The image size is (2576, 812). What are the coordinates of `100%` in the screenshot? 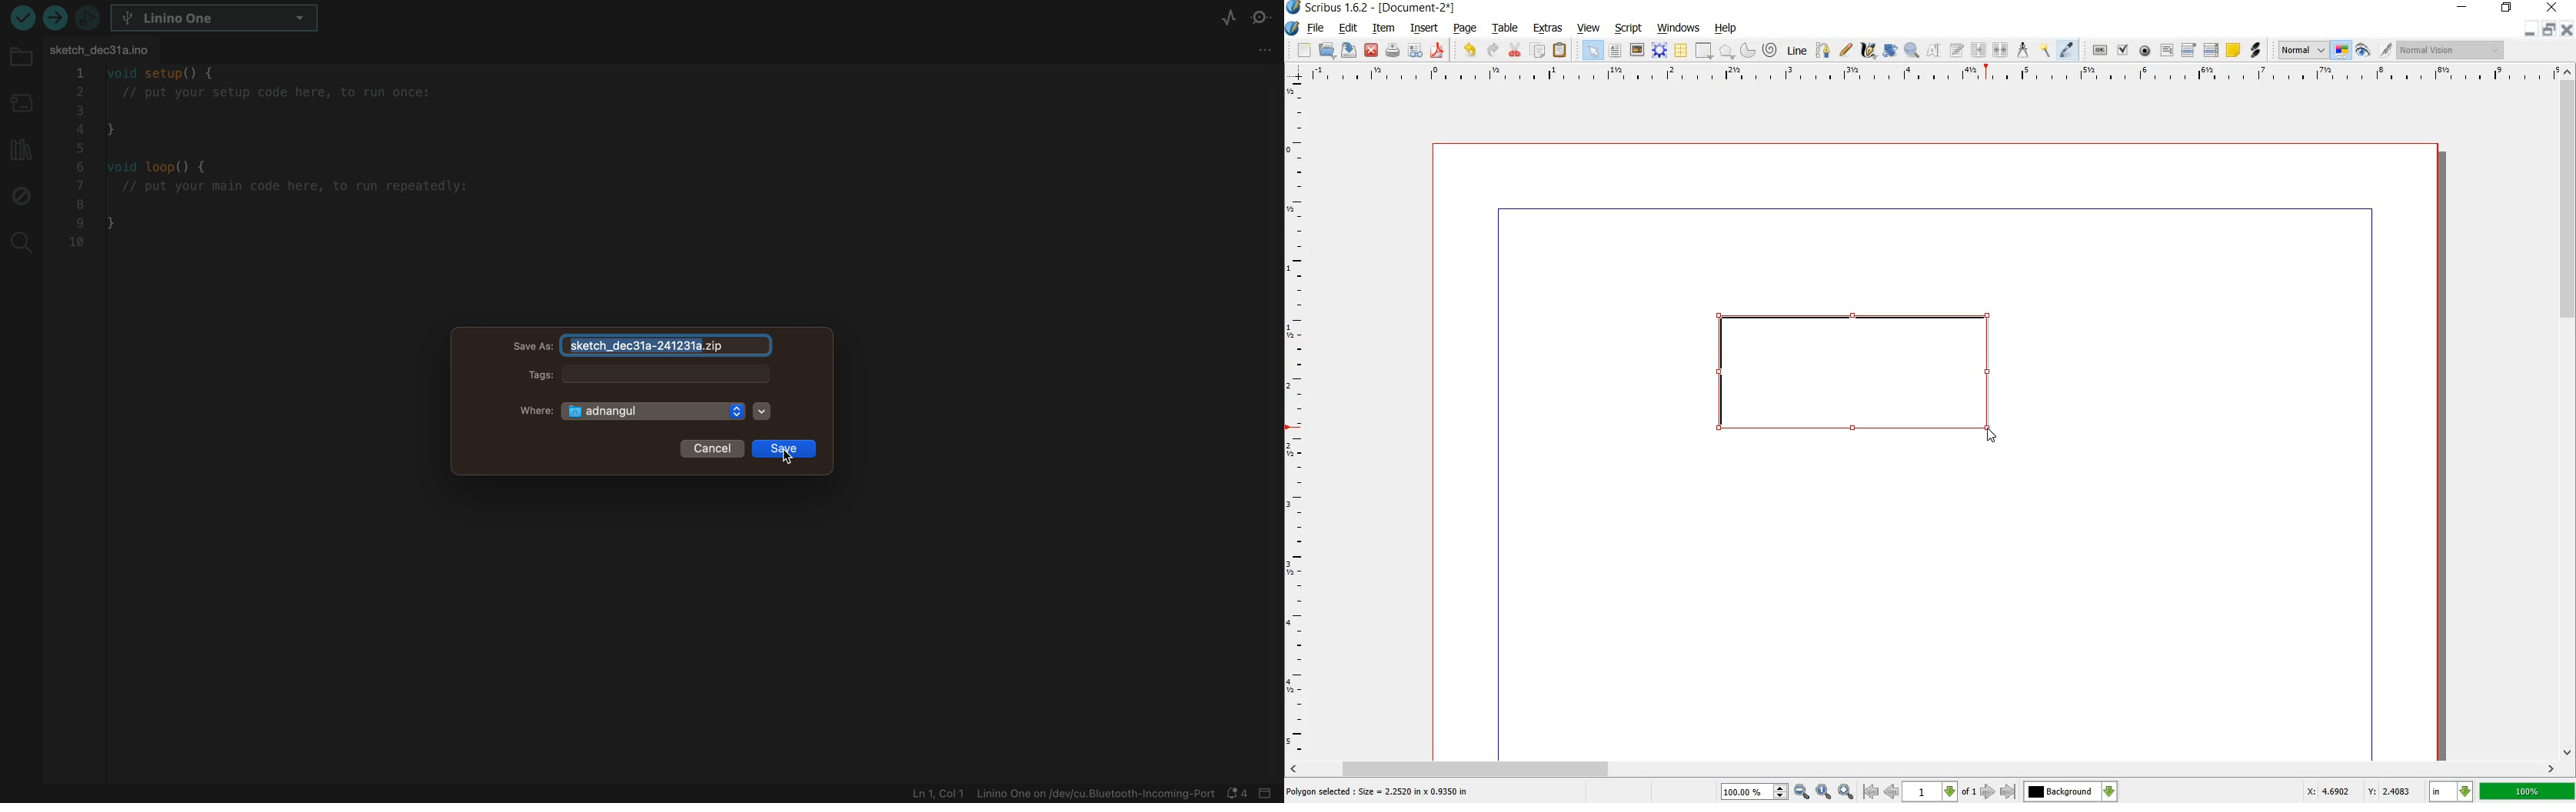 It's located at (2527, 792).